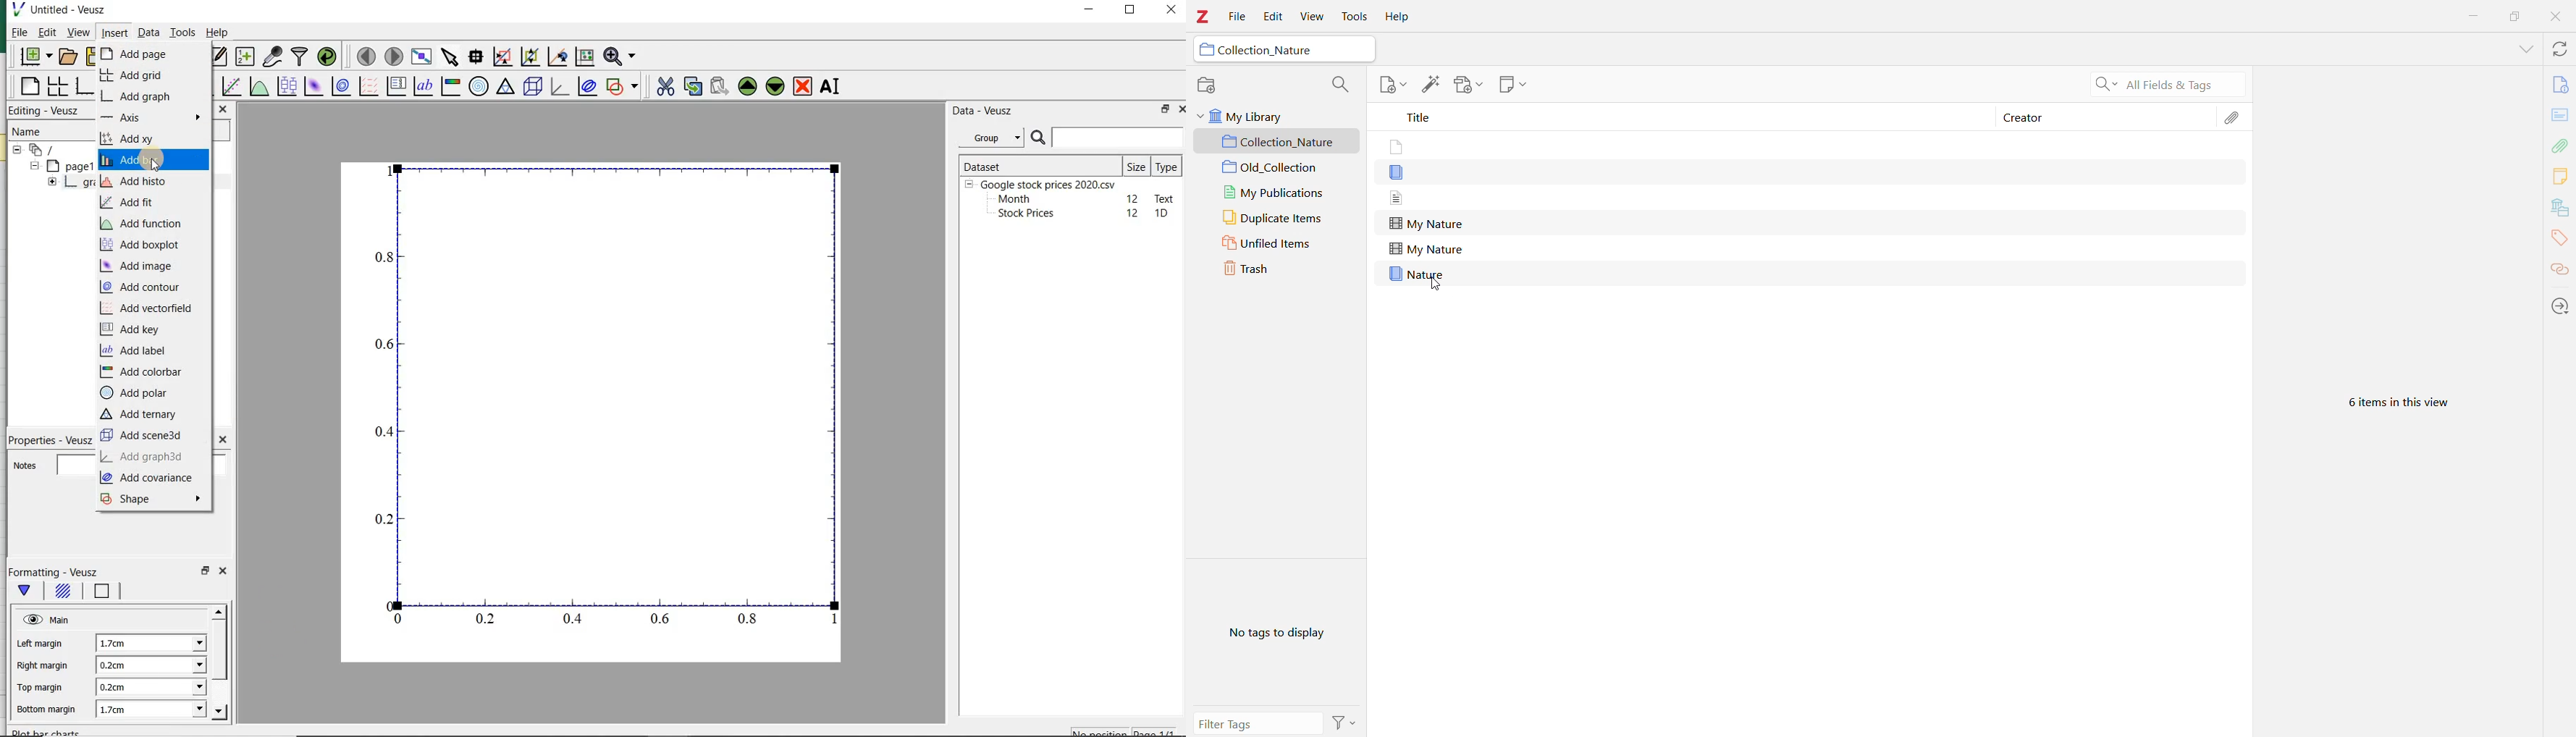 This screenshot has width=2576, height=756. Describe the element at coordinates (2561, 50) in the screenshot. I see `Sync with zotero.org` at that location.